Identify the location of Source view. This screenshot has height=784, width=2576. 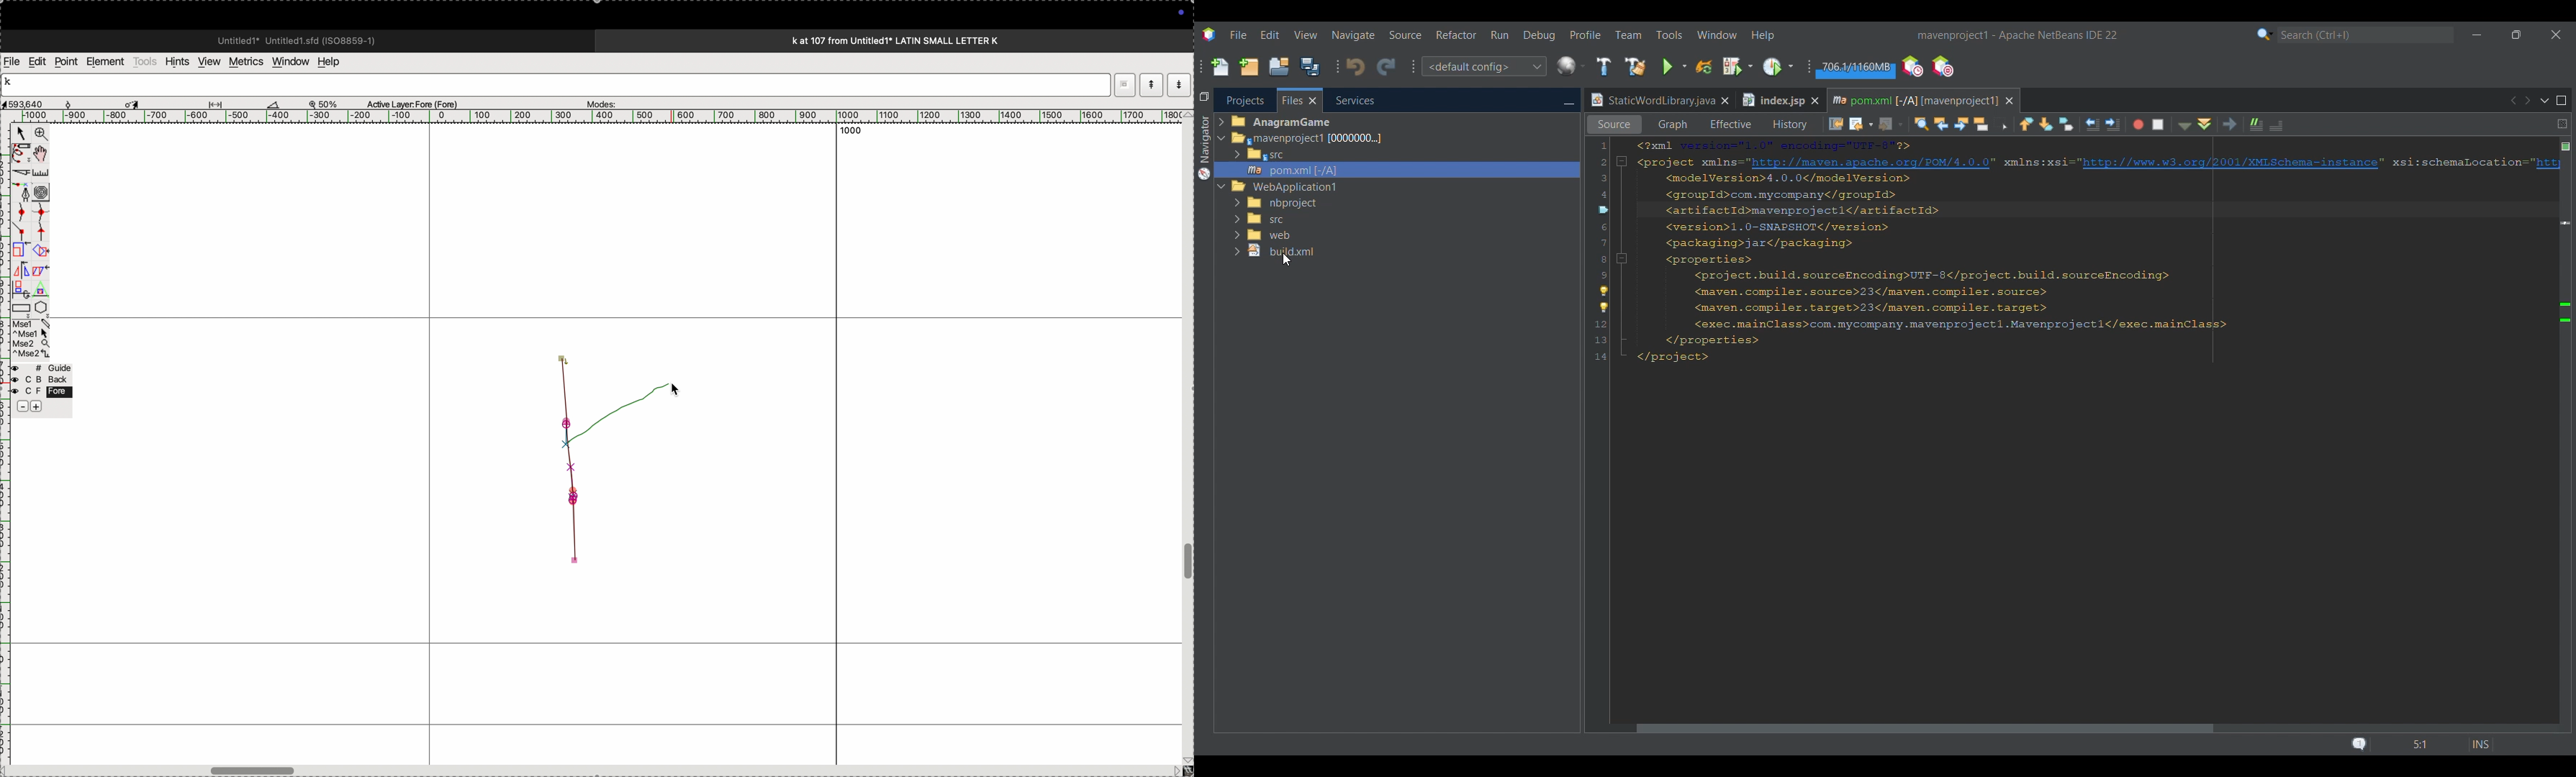
(1611, 124).